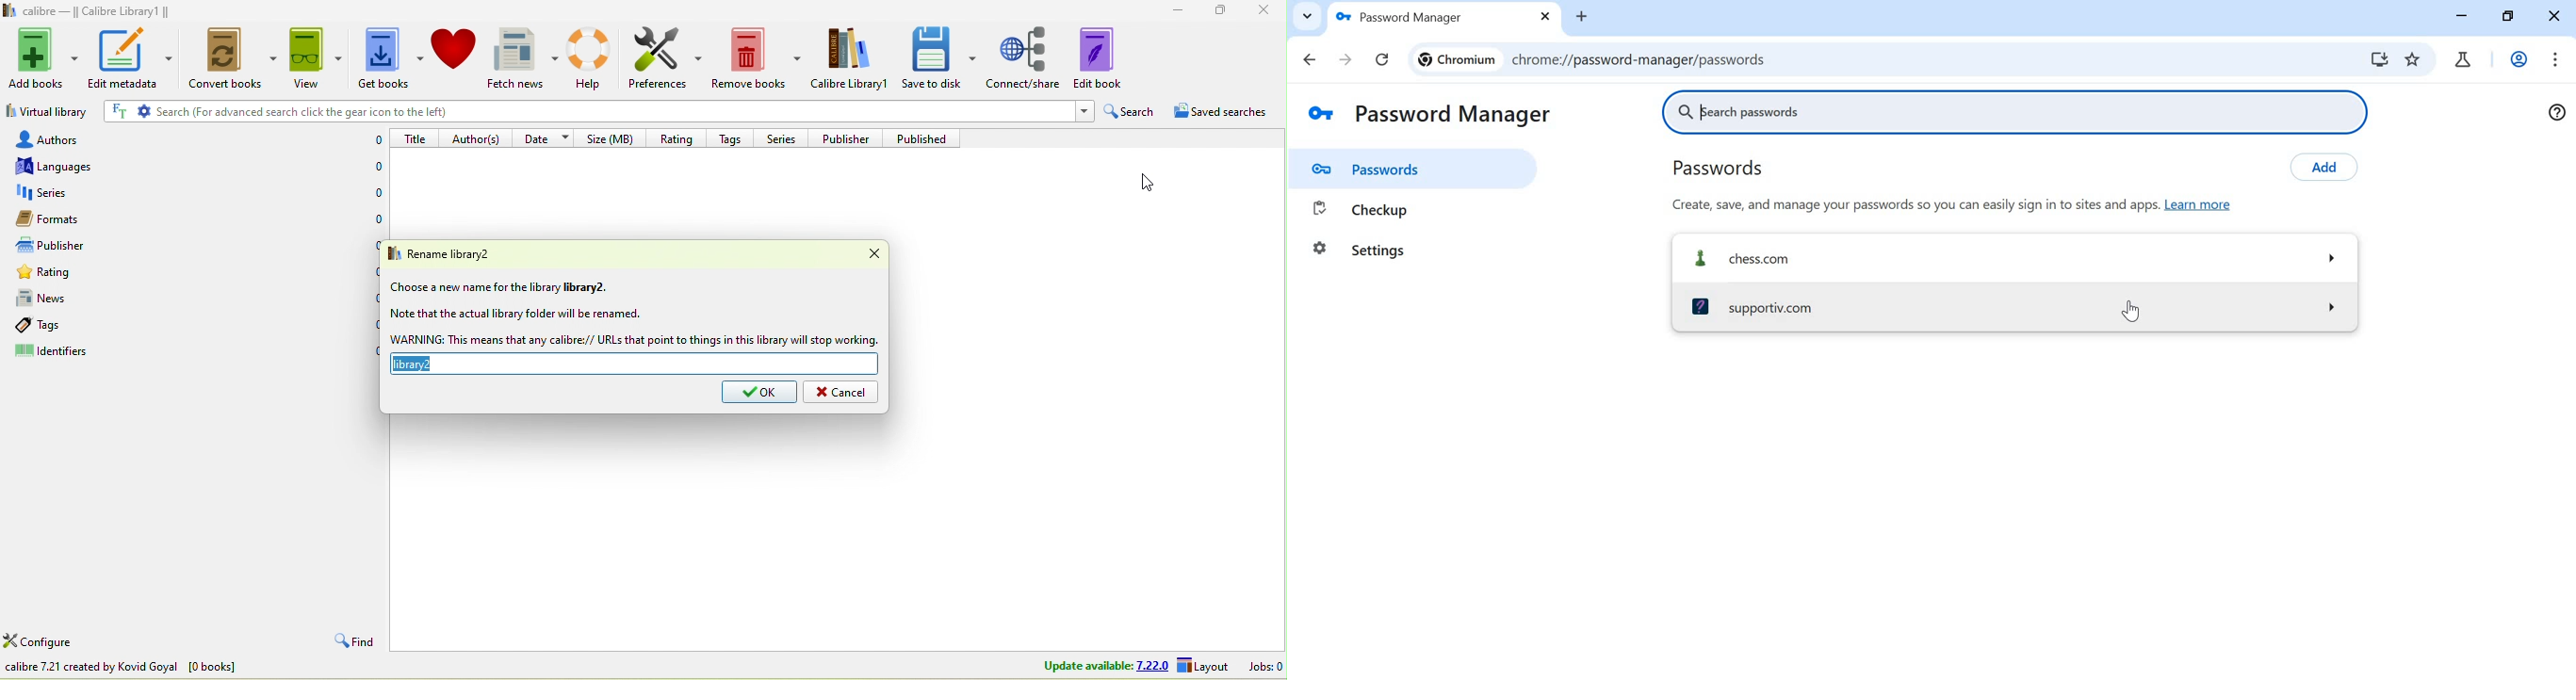 The height and width of the screenshot is (700, 2576). Describe the element at coordinates (636, 365) in the screenshot. I see `library 2` at that location.